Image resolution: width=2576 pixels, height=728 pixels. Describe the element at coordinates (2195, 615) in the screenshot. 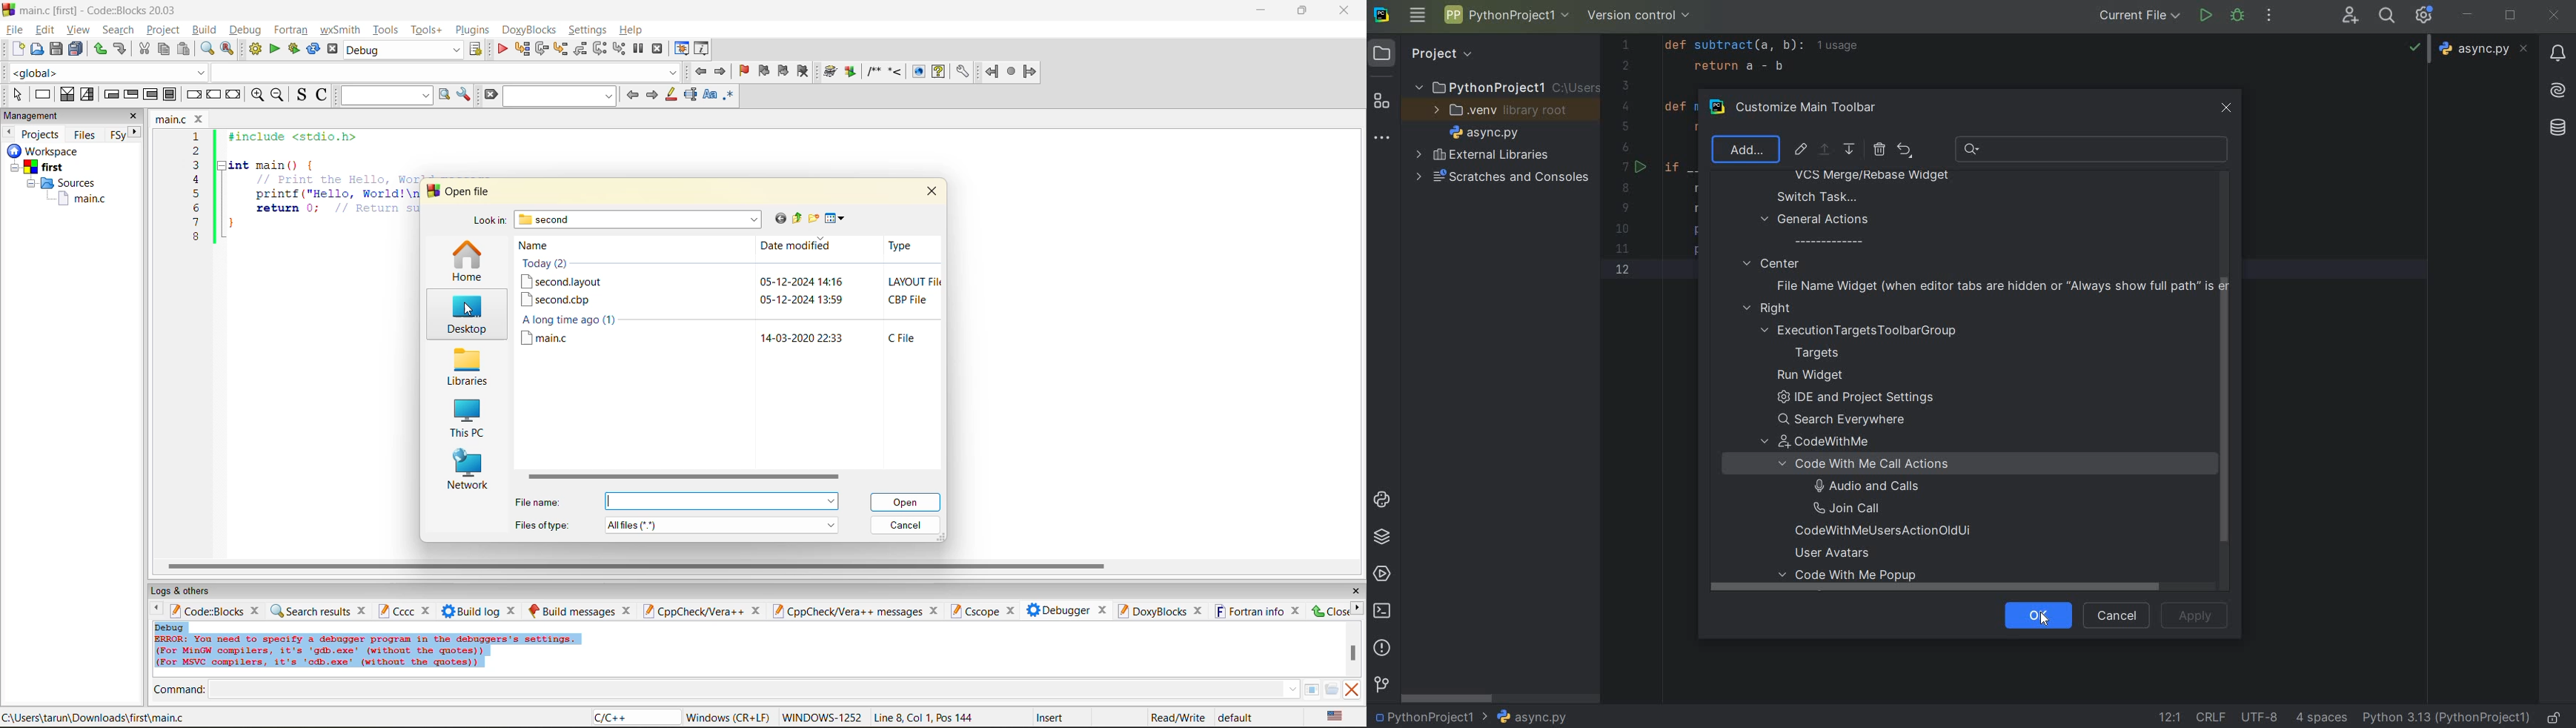

I see `apply` at that location.